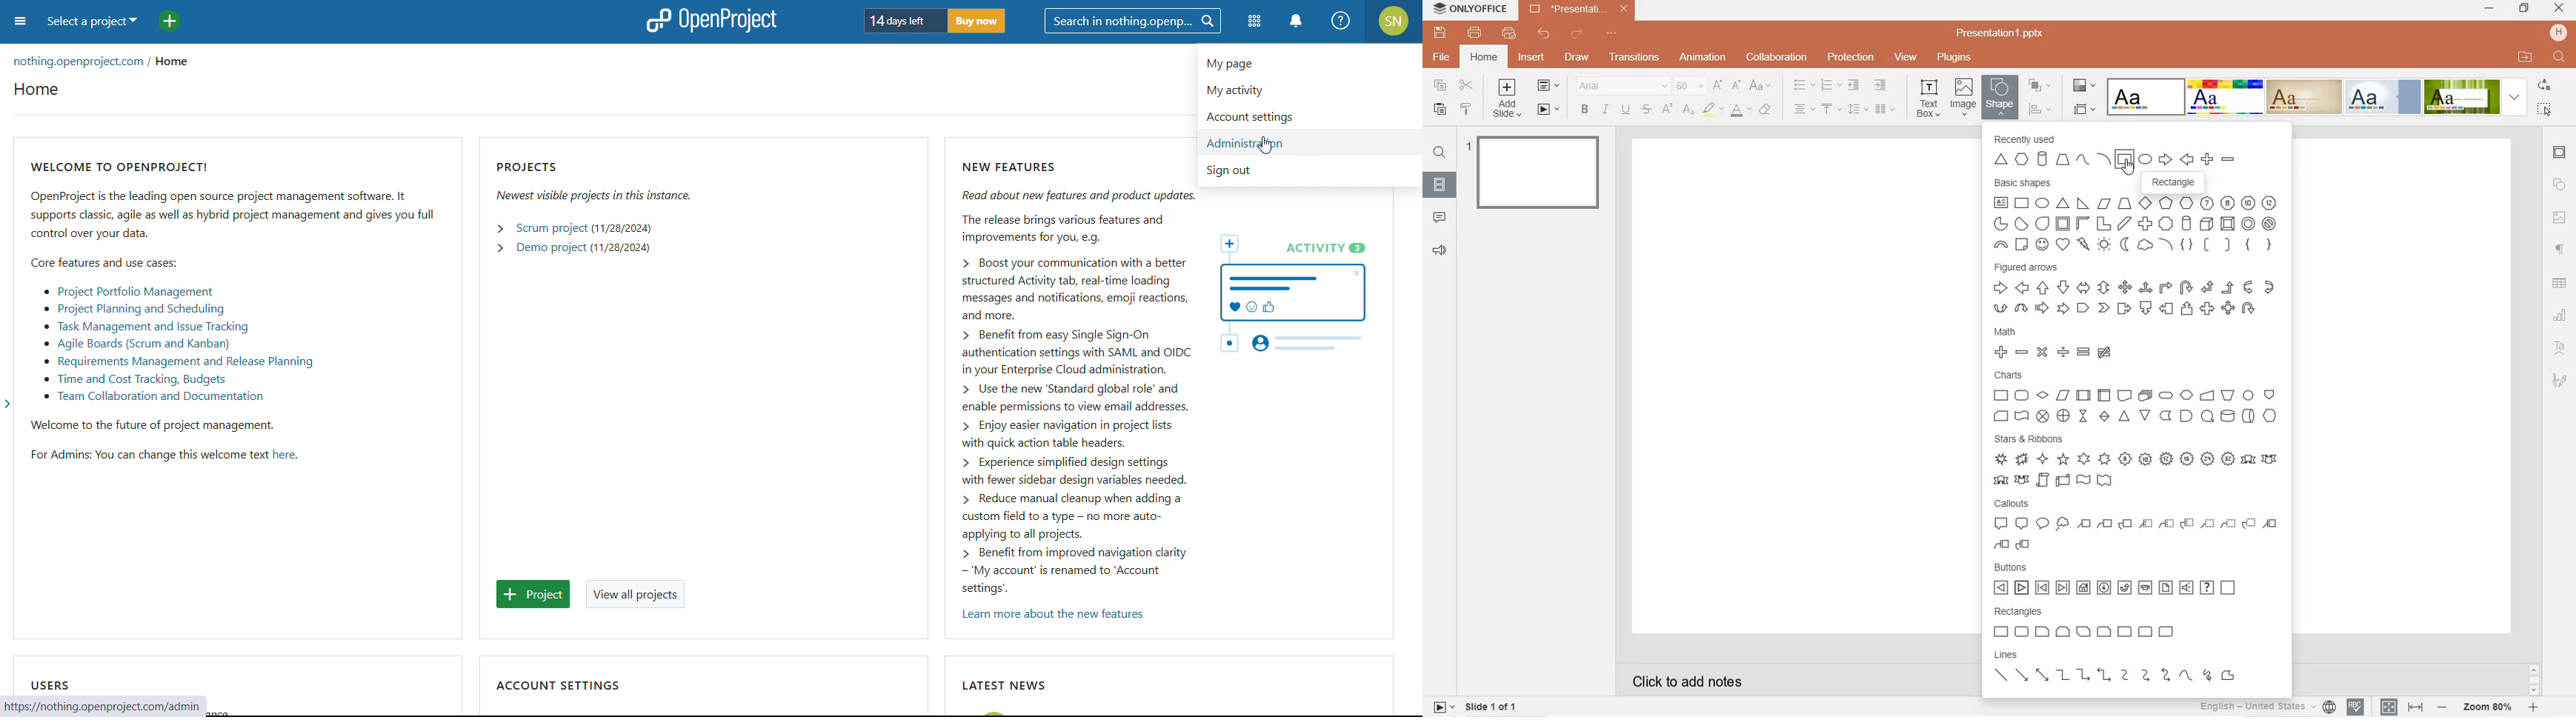 This screenshot has height=728, width=2576. What do you see at coordinates (2043, 417) in the screenshot?
I see `Summing Junction` at bounding box center [2043, 417].